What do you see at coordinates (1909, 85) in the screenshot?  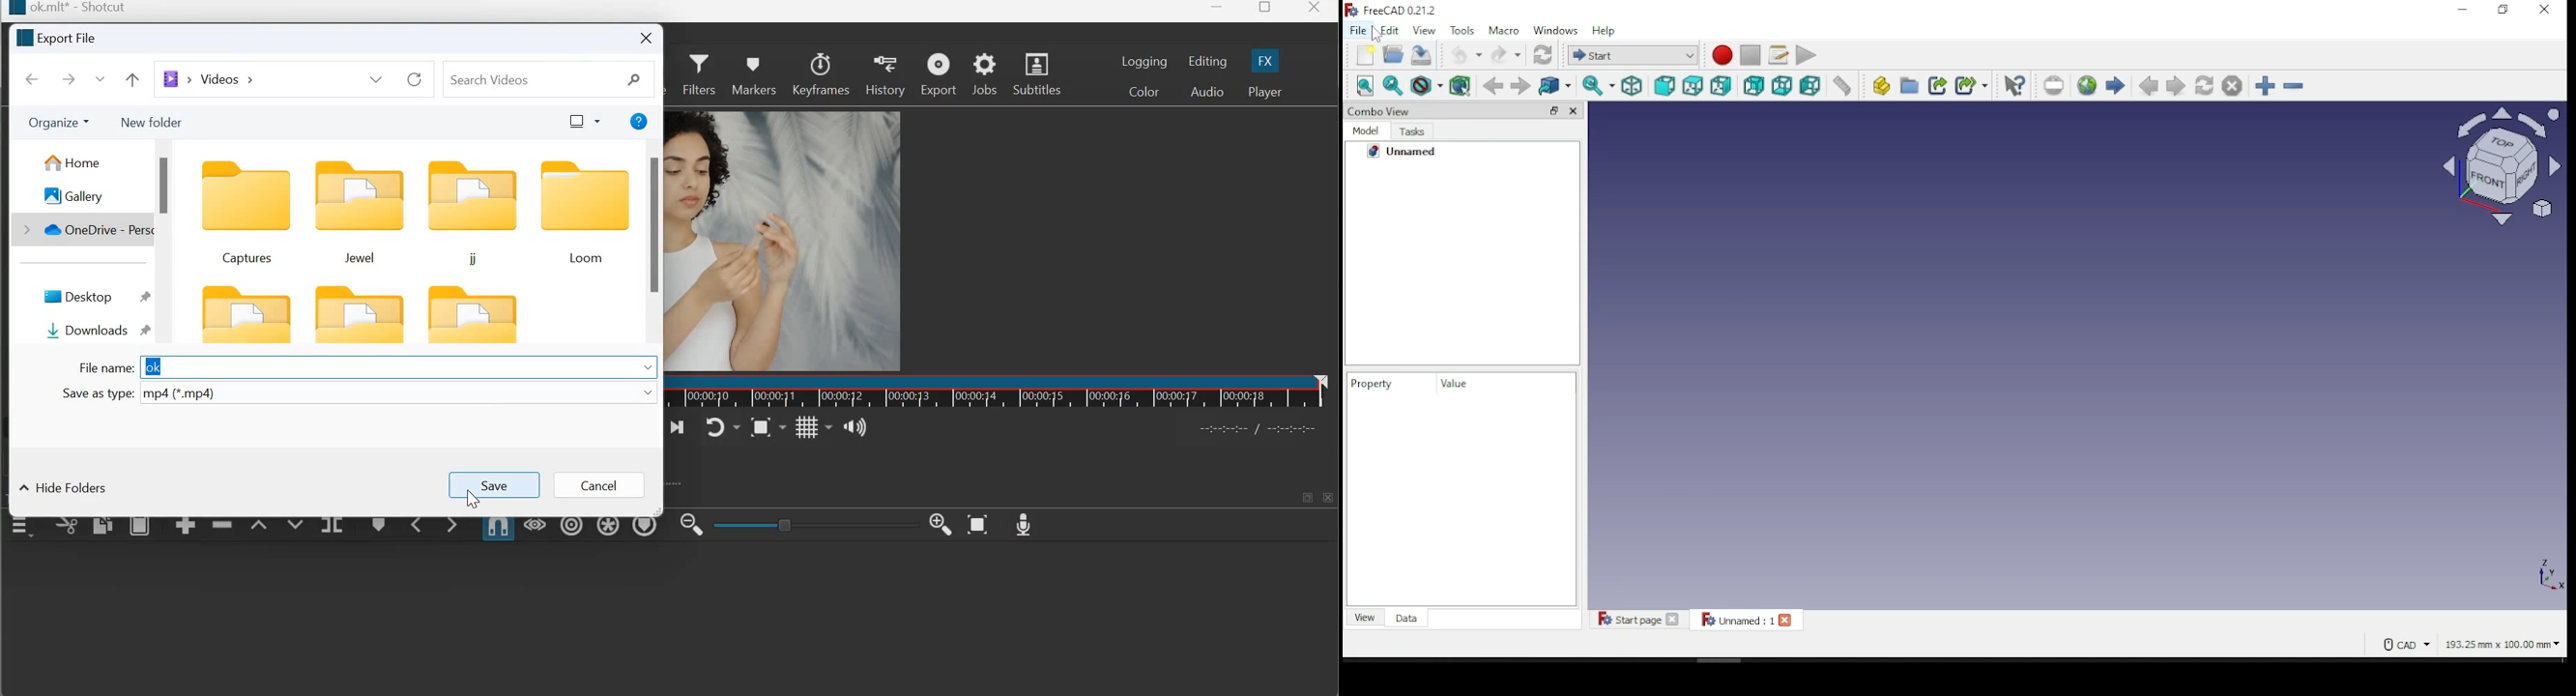 I see `create group` at bounding box center [1909, 85].